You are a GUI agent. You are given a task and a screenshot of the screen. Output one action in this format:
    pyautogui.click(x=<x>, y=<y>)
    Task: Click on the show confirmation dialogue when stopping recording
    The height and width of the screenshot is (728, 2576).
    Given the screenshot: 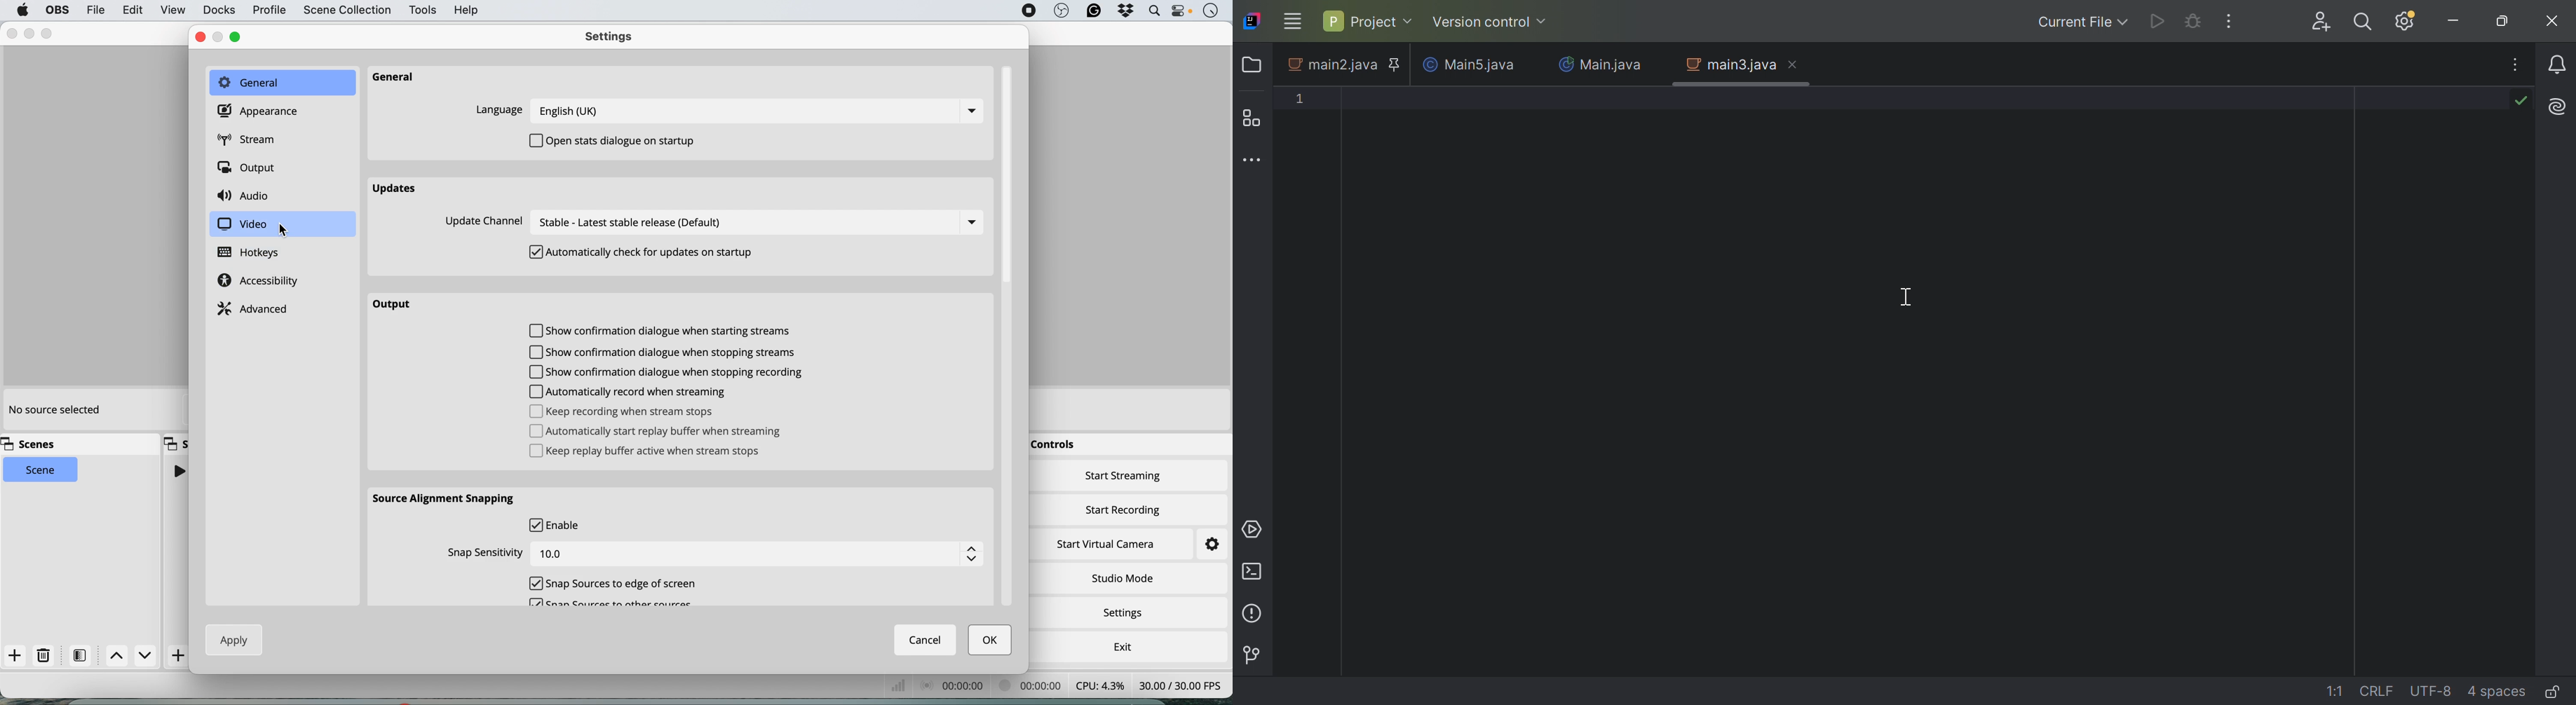 What is the action you would take?
    pyautogui.click(x=675, y=372)
    